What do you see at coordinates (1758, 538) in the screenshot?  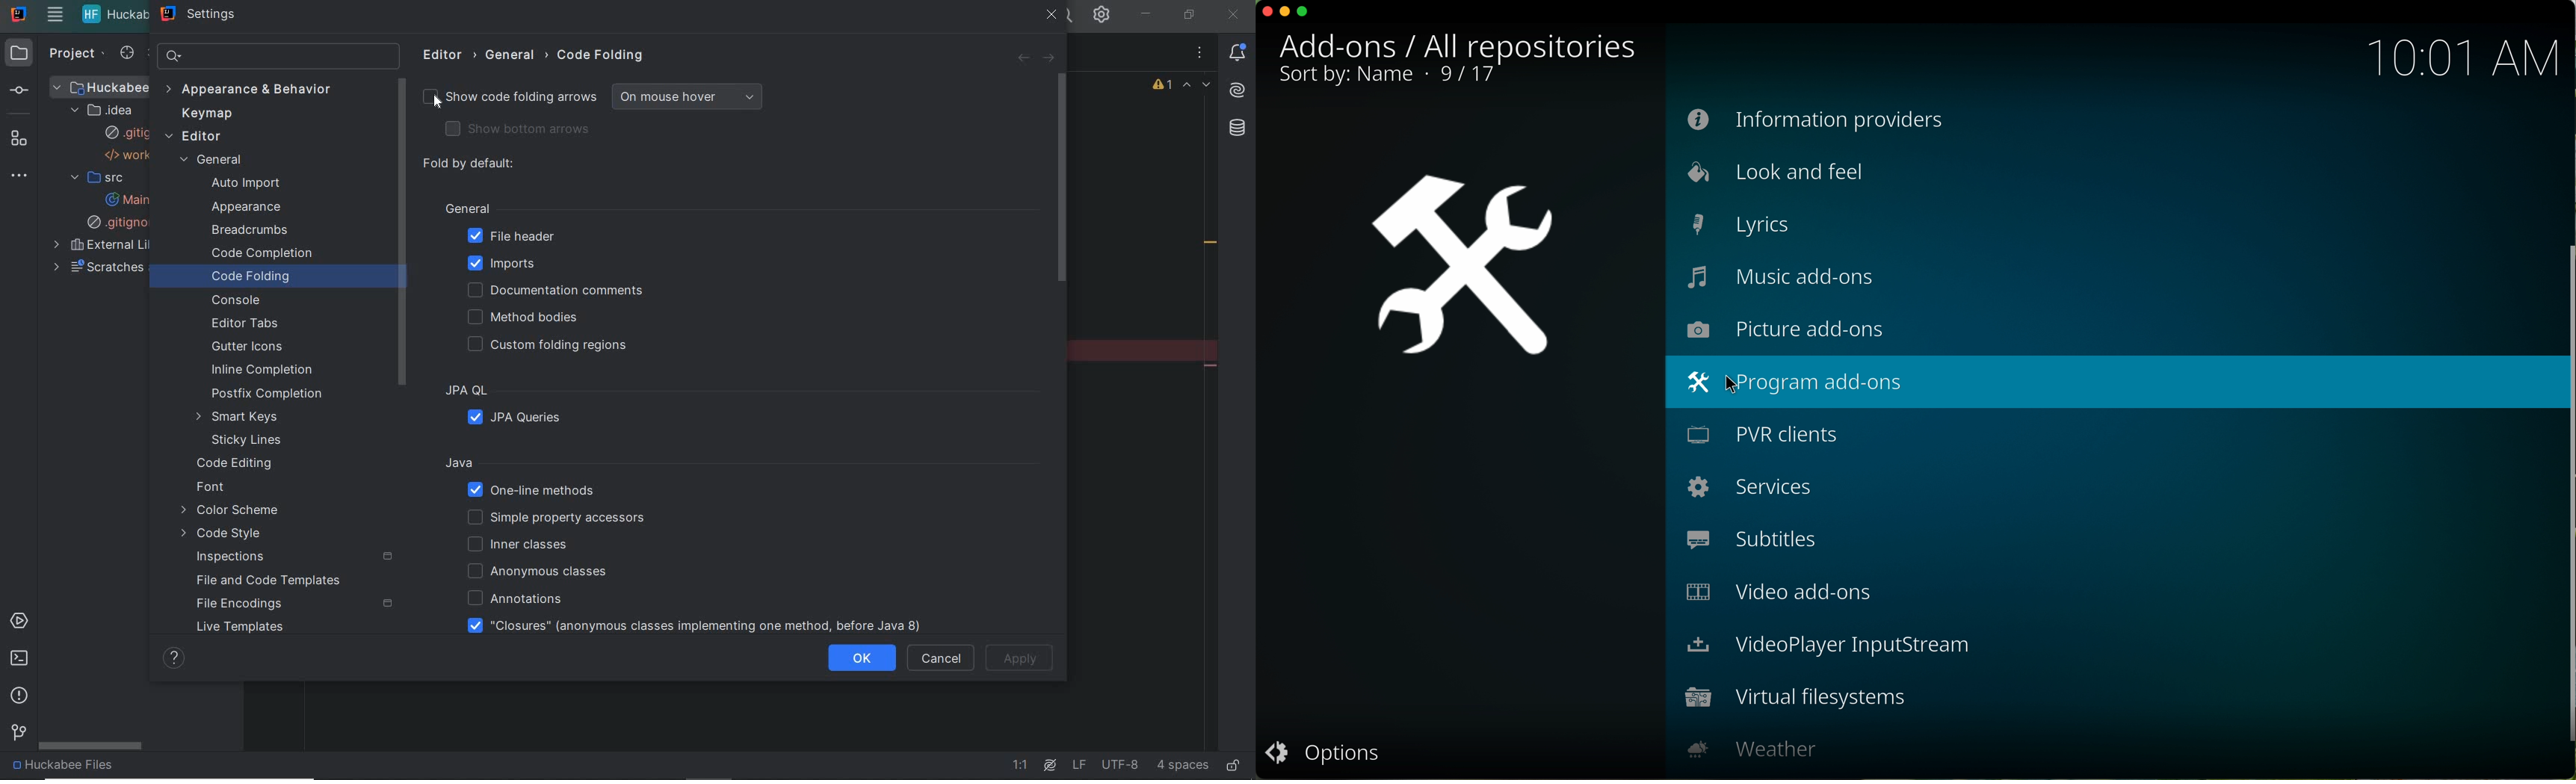 I see `subtitles` at bounding box center [1758, 538].